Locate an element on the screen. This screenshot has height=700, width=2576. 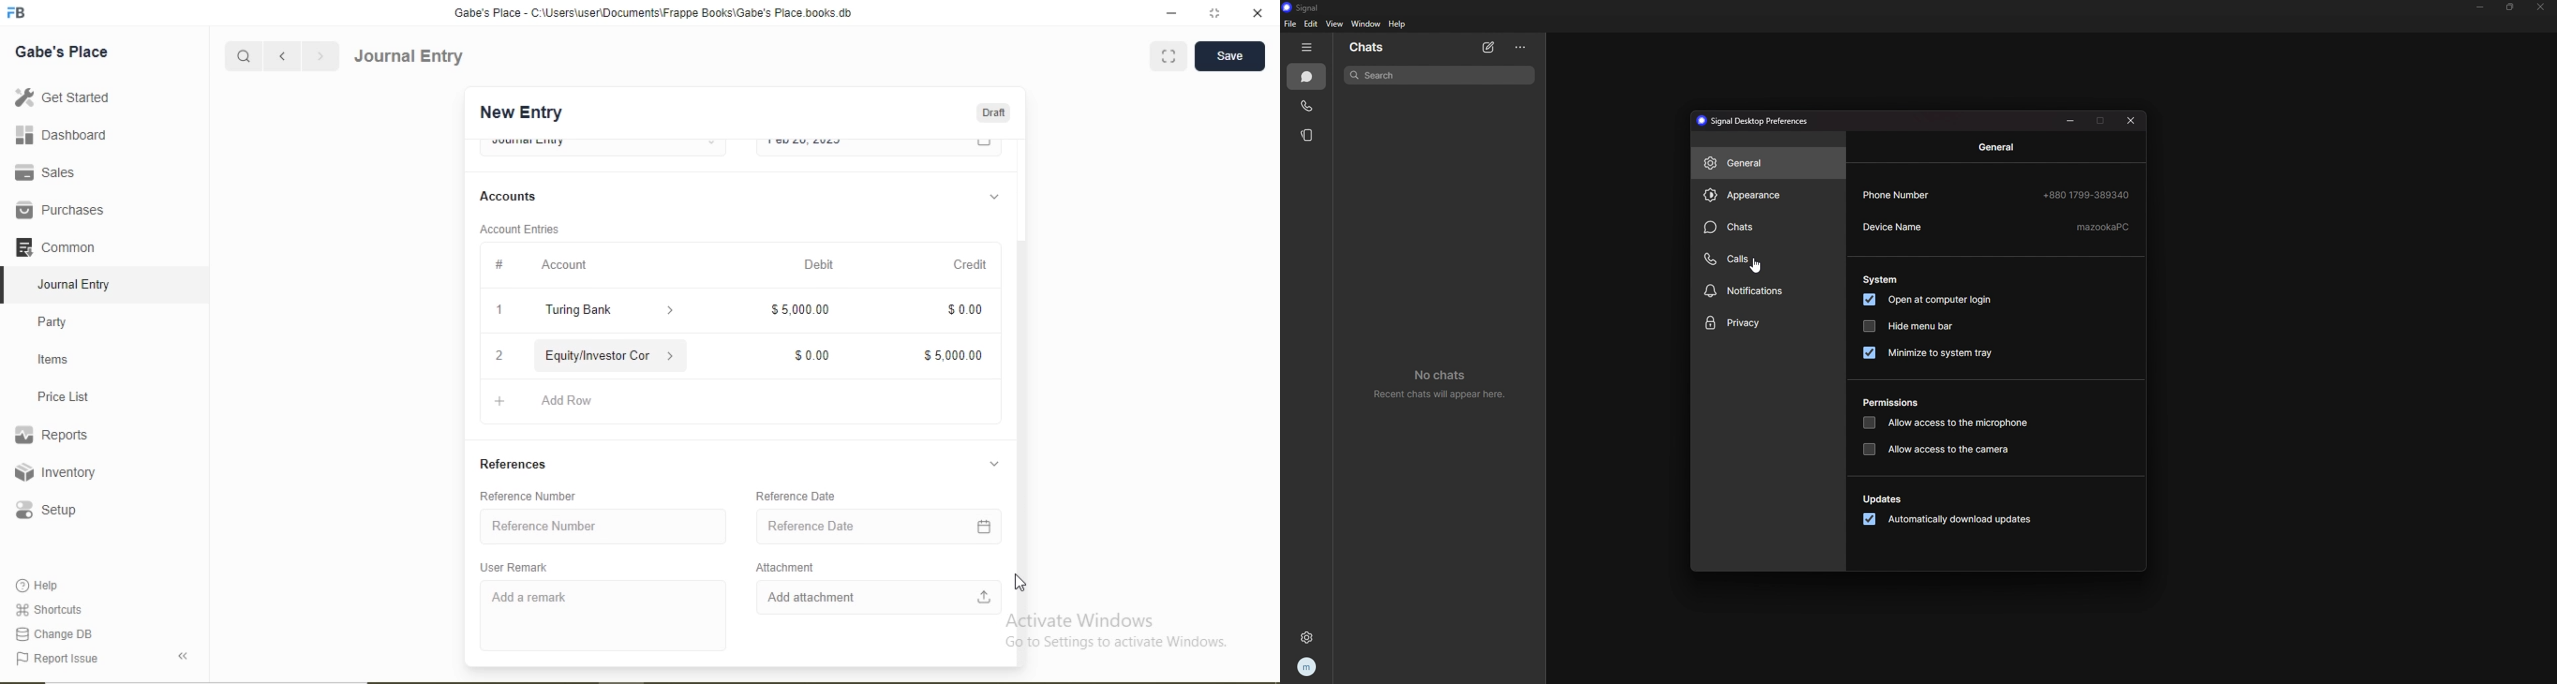
Add a remark is located at coordinates (530, 598).